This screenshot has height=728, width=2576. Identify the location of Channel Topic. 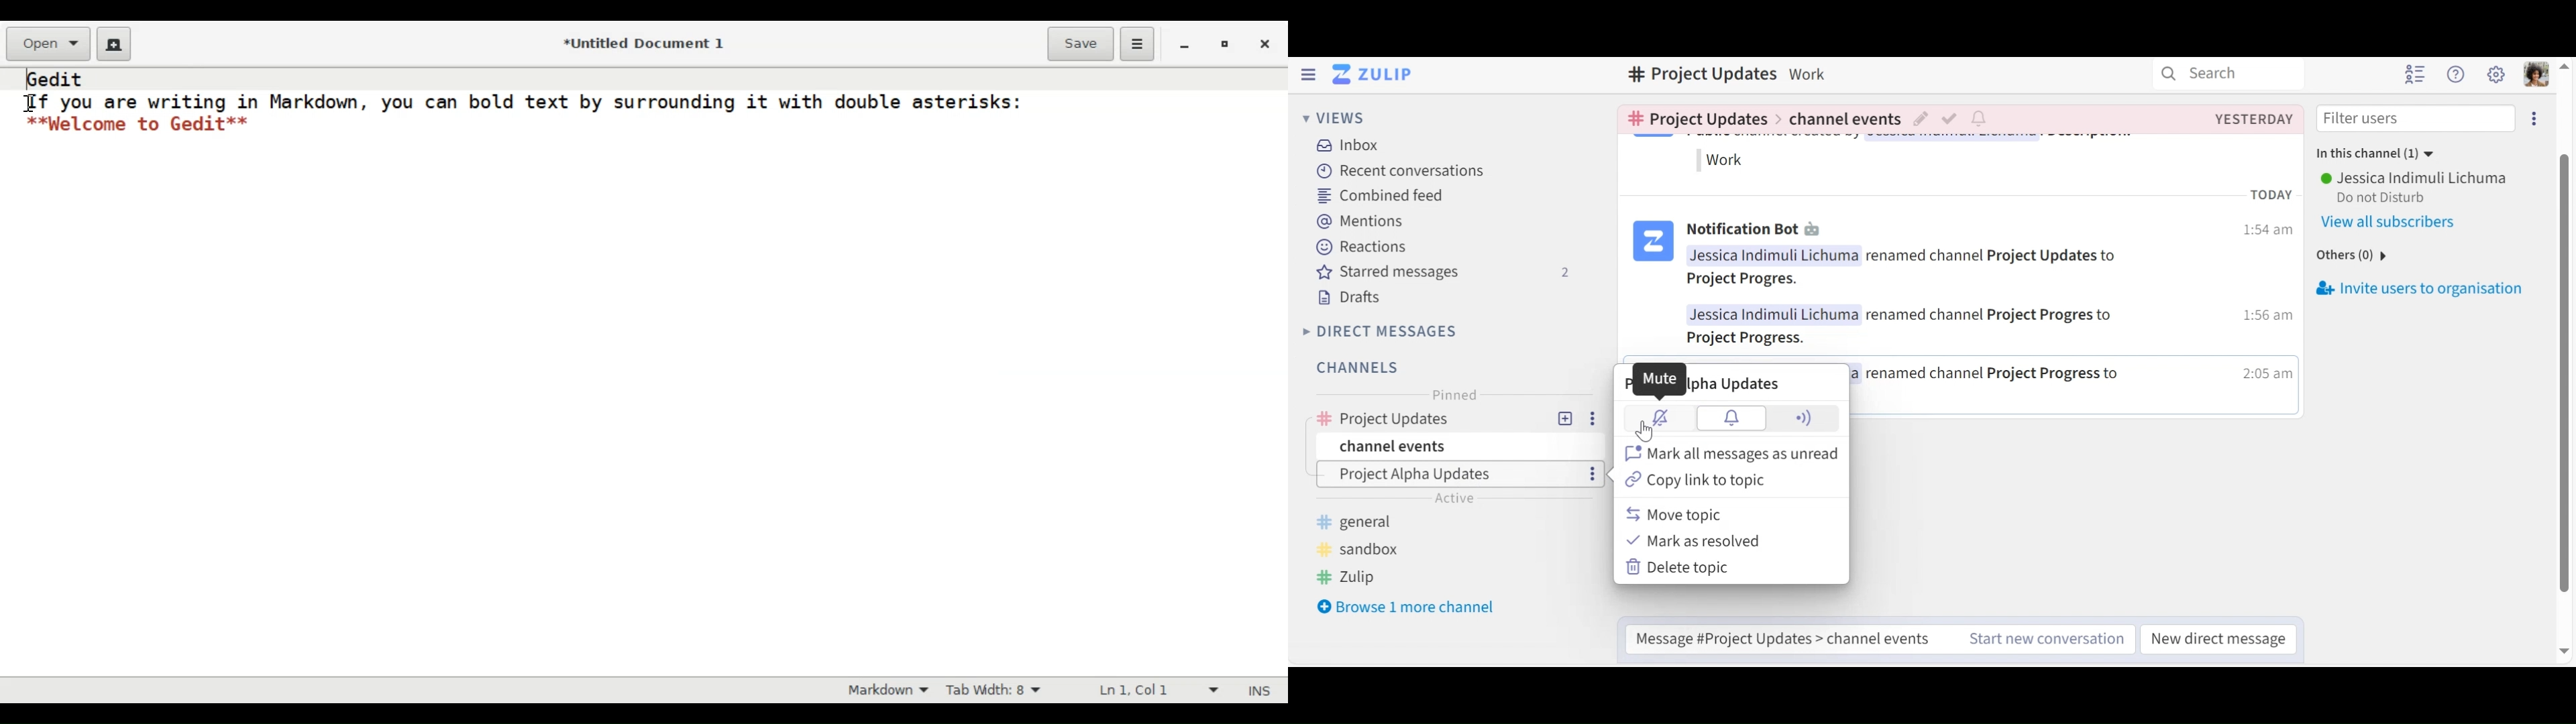
(1452, 474).